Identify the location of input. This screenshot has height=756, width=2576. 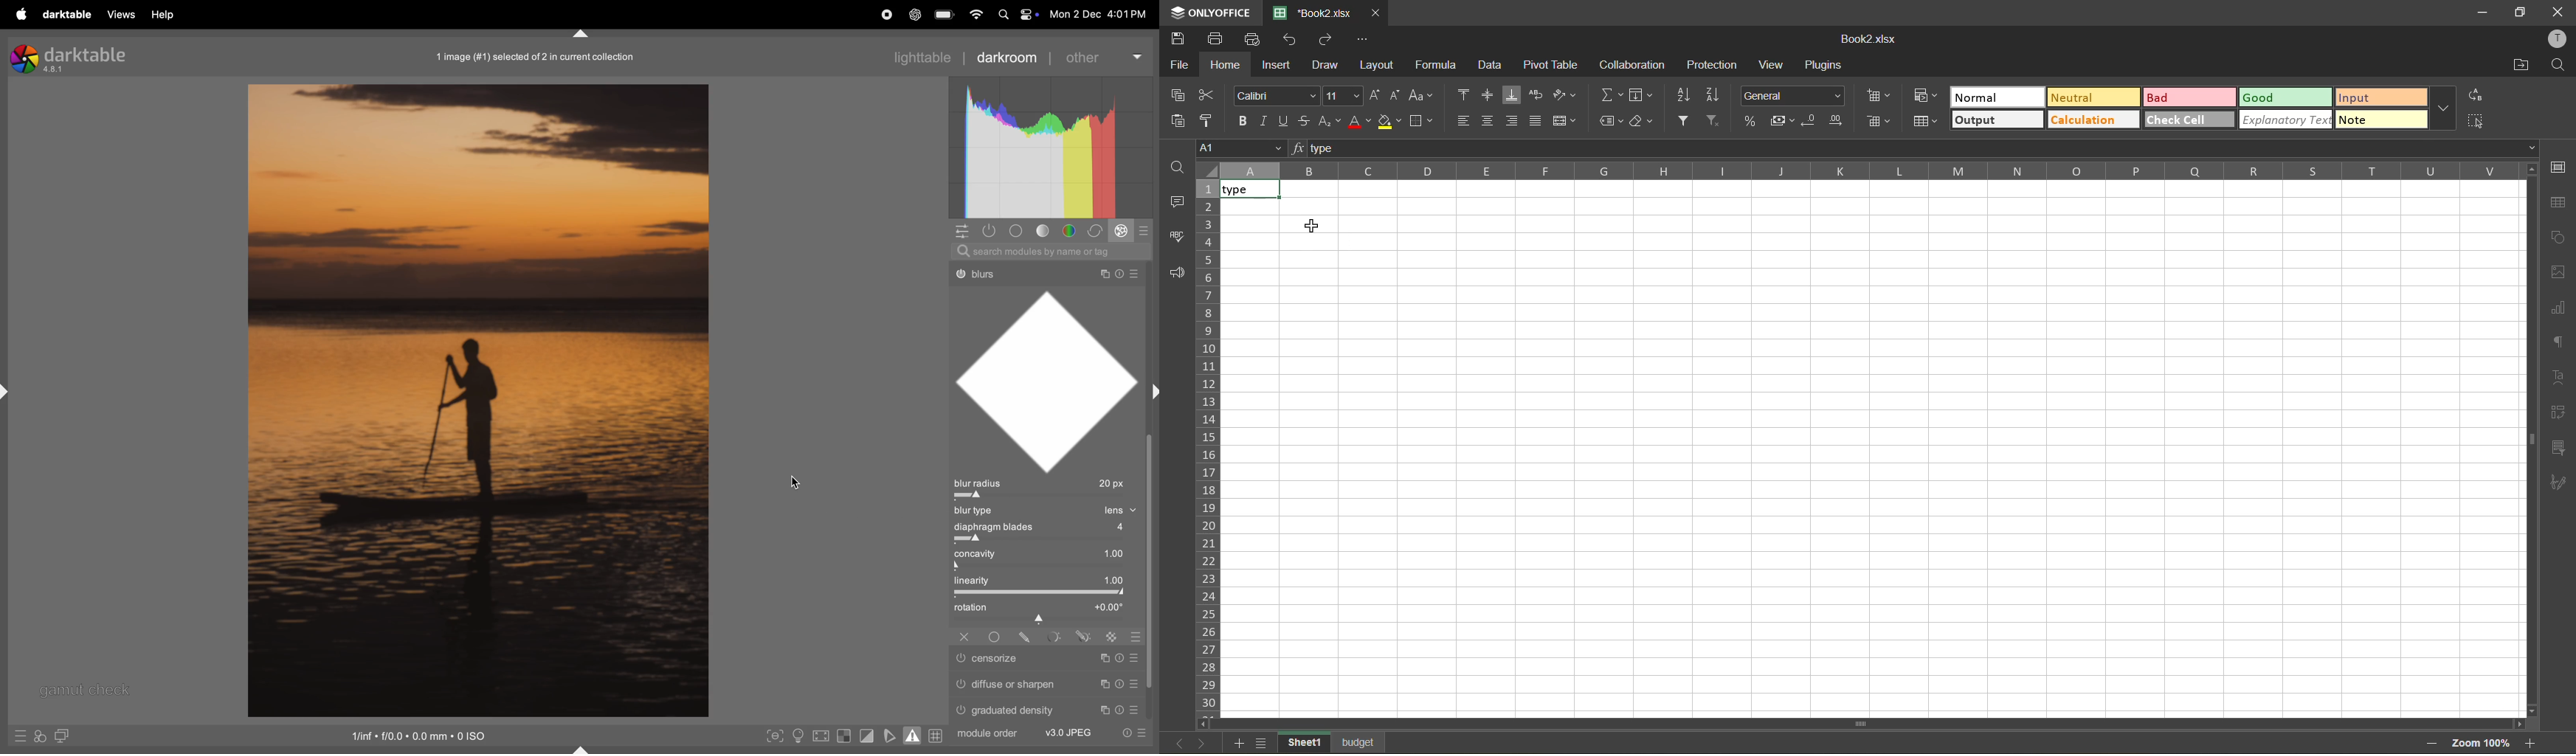
(2381, 97).